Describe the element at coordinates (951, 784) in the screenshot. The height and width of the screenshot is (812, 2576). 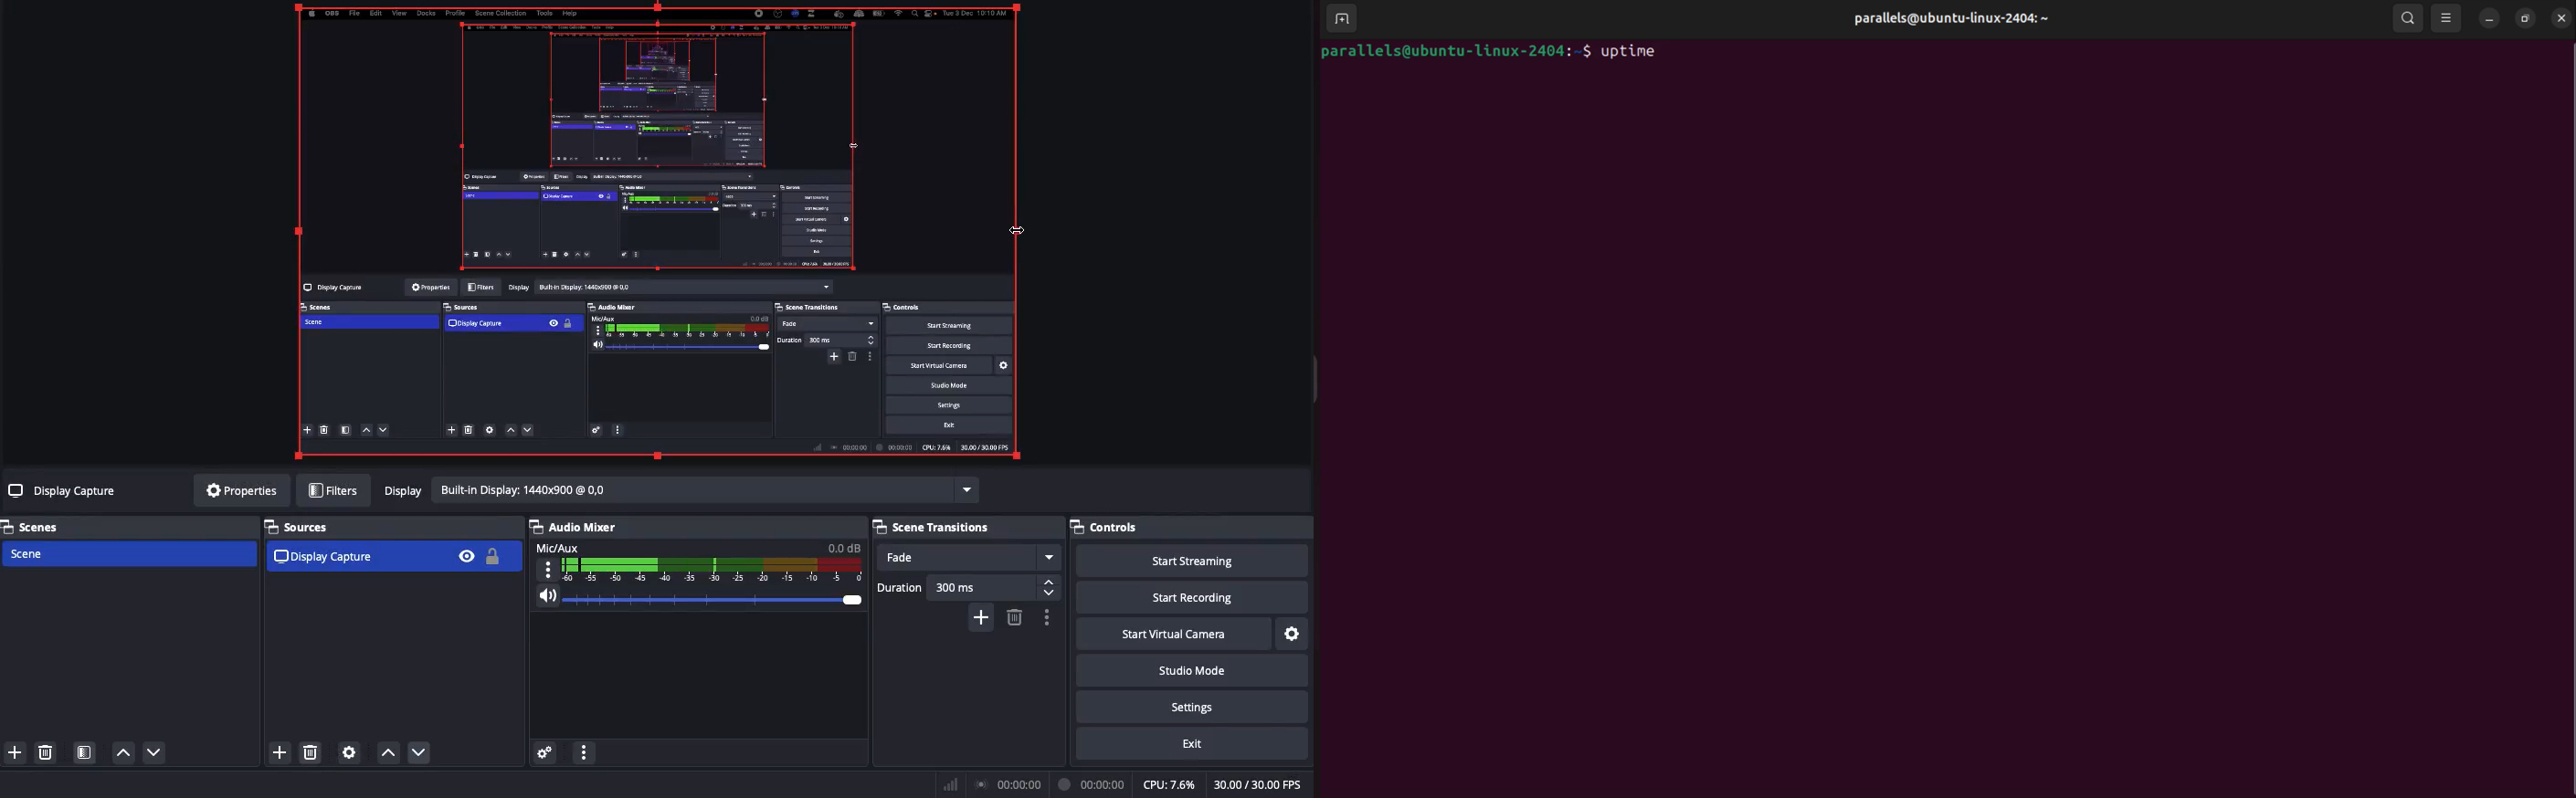
I see `Bar` at that location.